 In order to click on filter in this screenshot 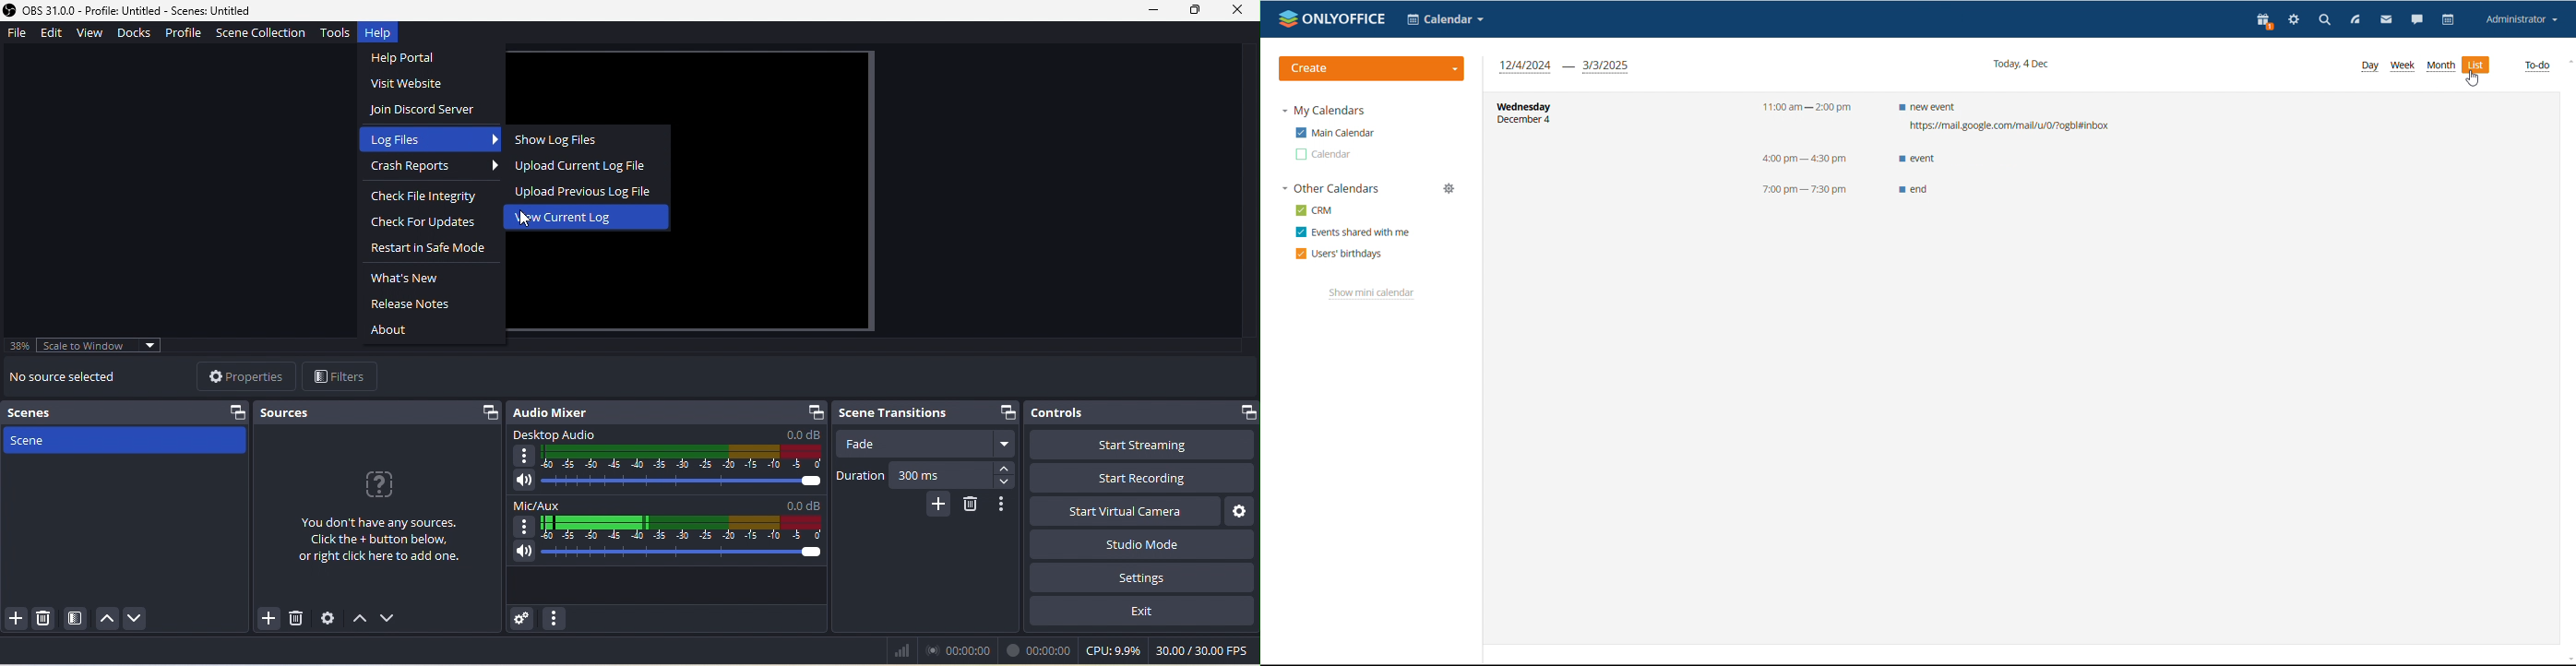, I will do `click(342, 376)`.